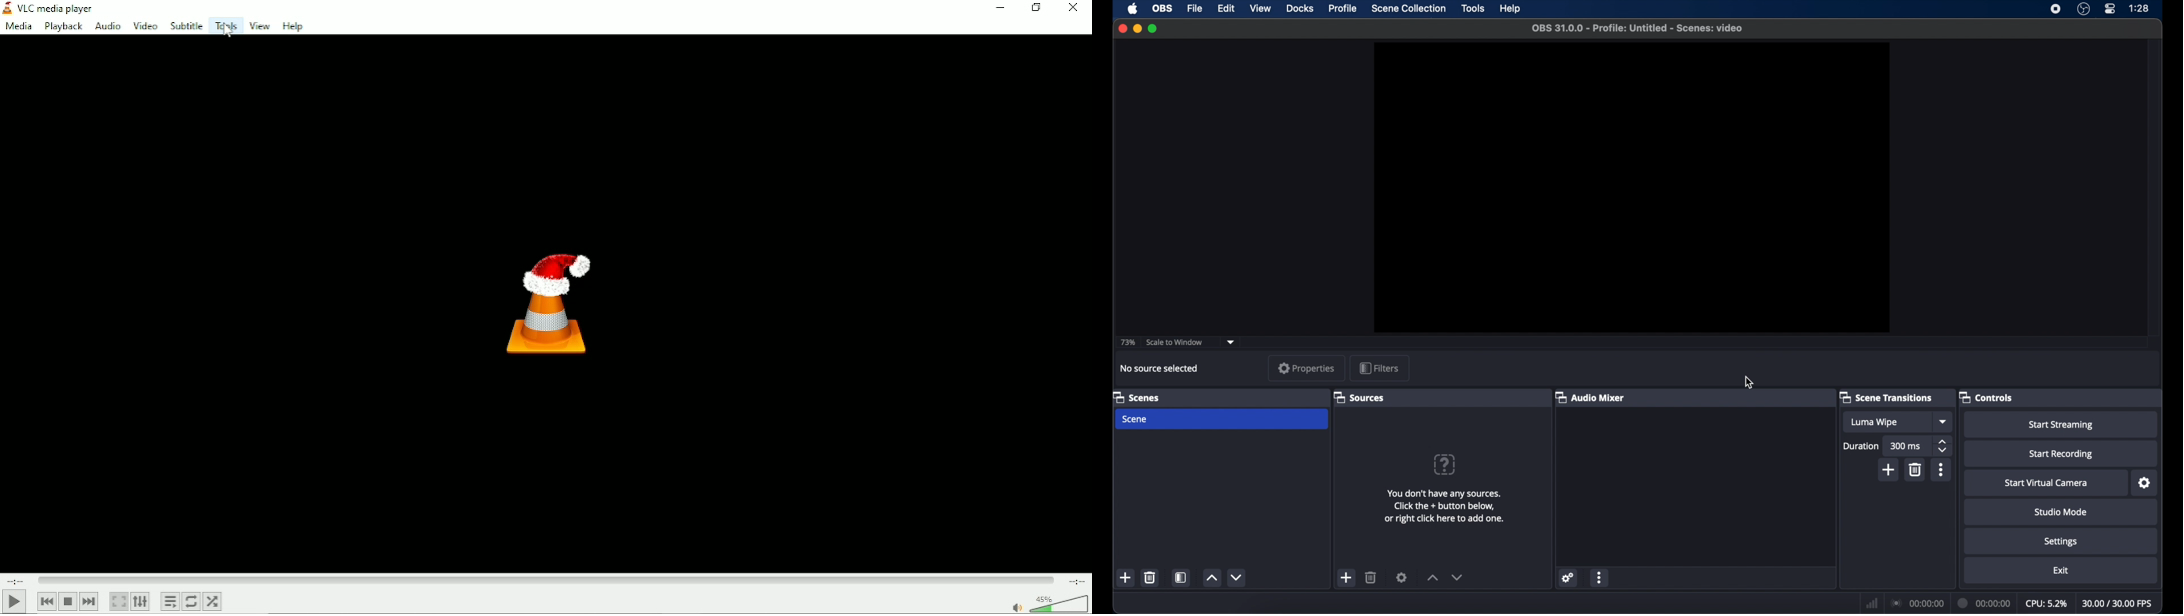 This screenshot has height=616, width=2184. What do you see at coordinates (1222, 420) in the screenshot?
I see `scene` at bounding box center [1222, 420].